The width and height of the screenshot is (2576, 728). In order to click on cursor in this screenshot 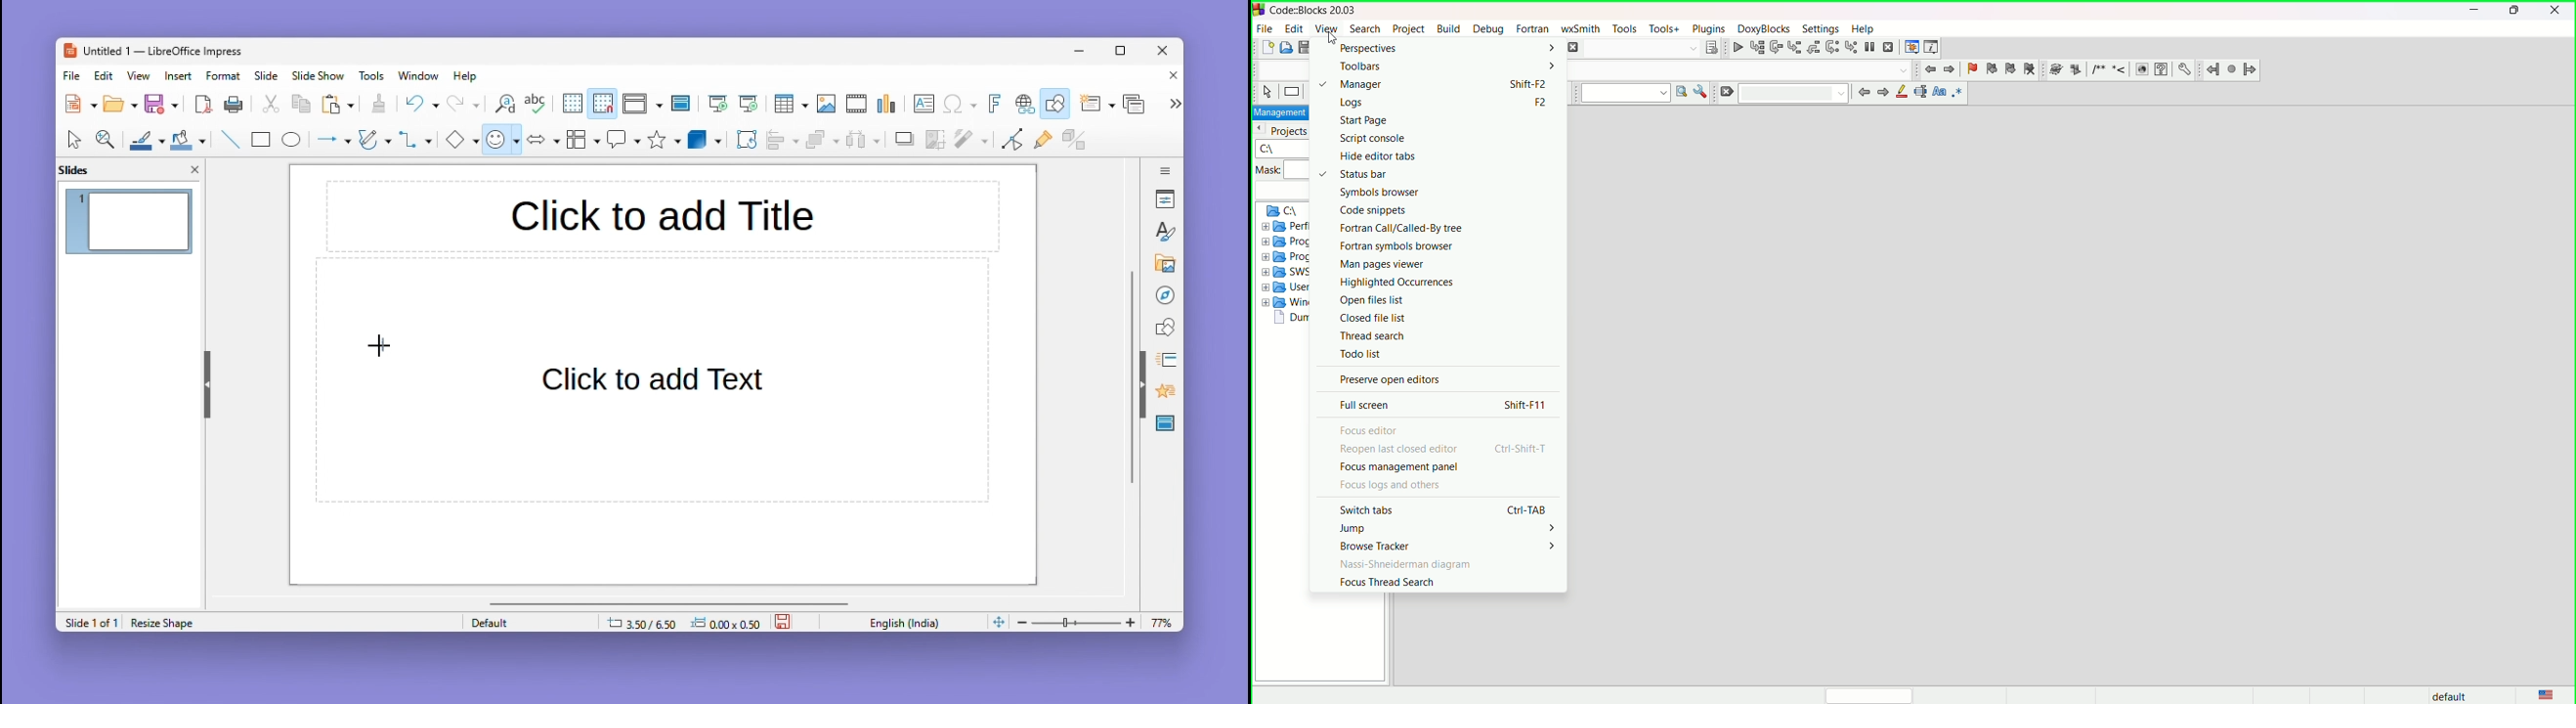, I will do `click(1332, 37)`.